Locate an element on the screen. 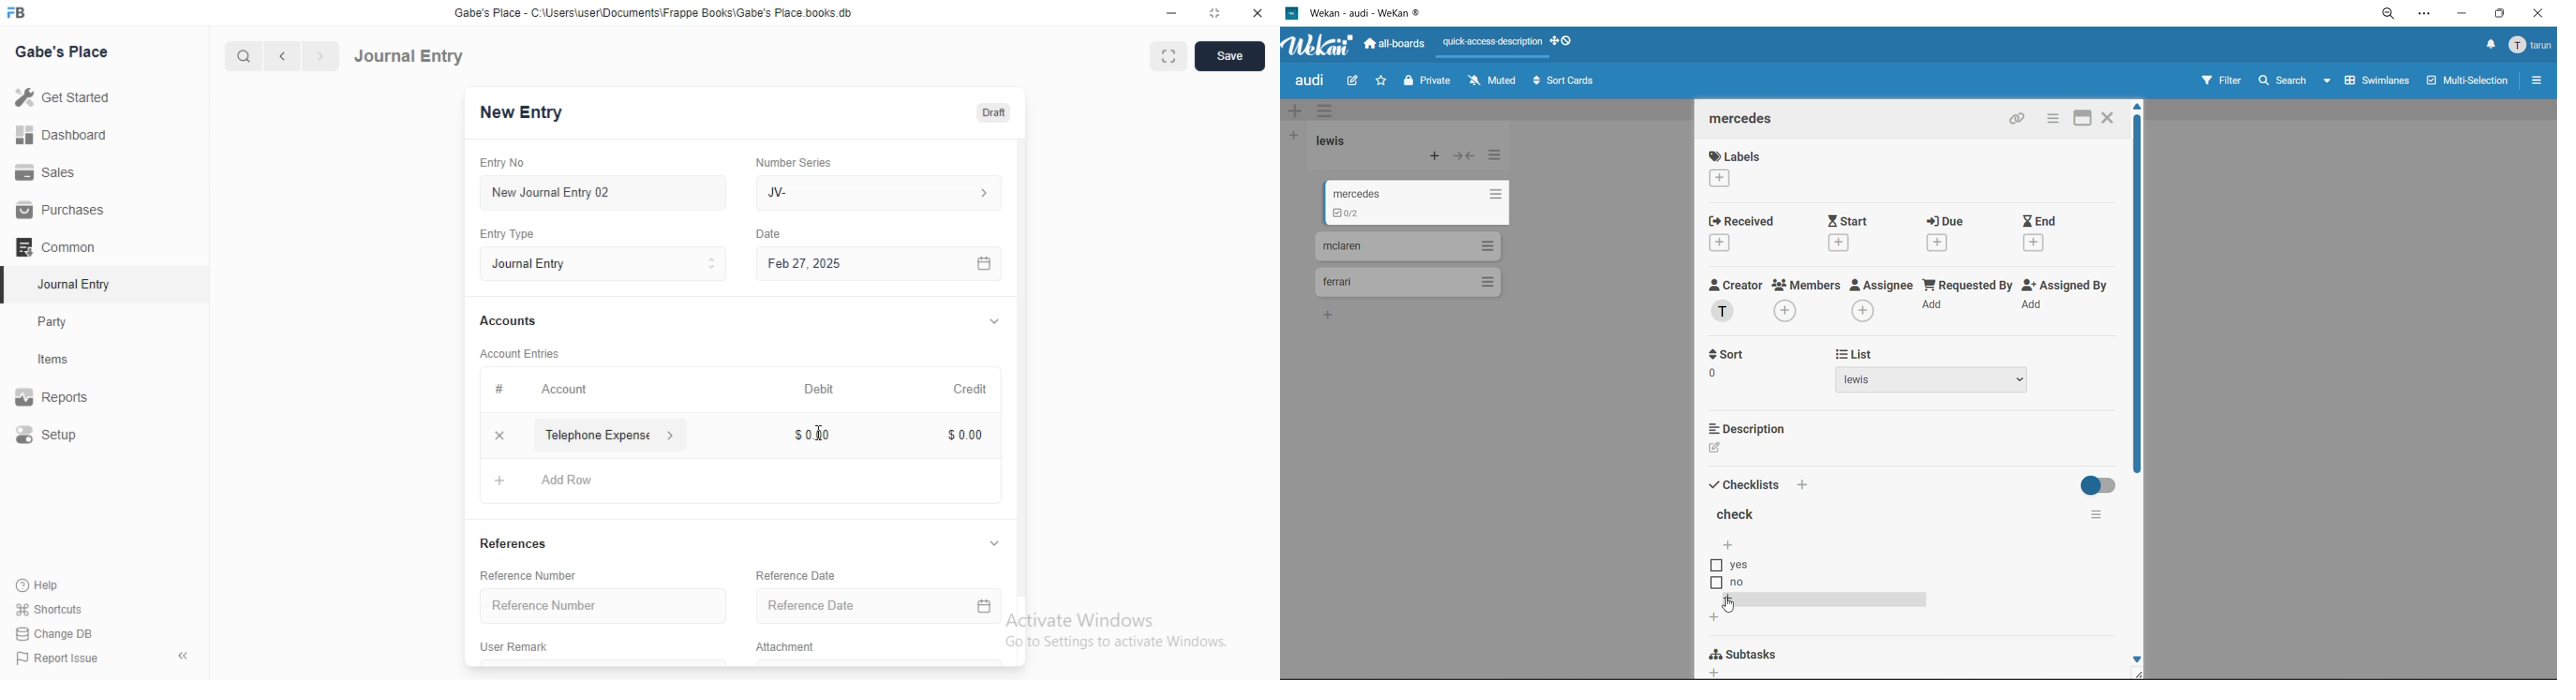 The width and height of the screenshot is (2576, 700). list is located at coordinates (1963, 354).